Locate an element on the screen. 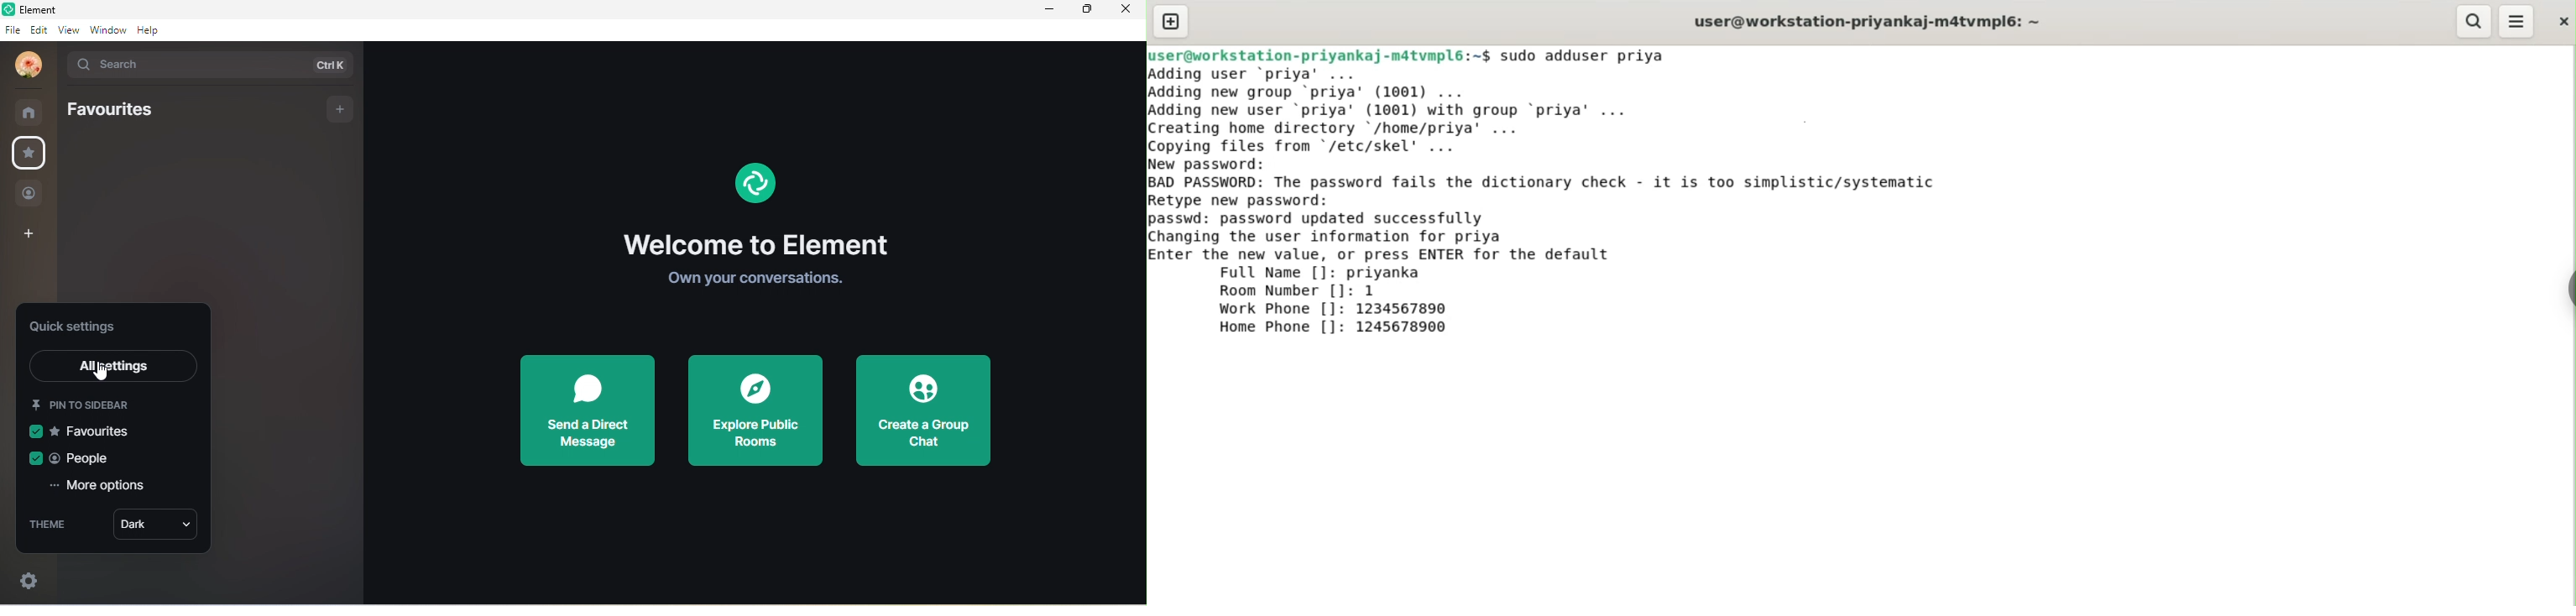 The height and width of the screenshot is (616, 2576). favourites is located at coordinates (116, 113).